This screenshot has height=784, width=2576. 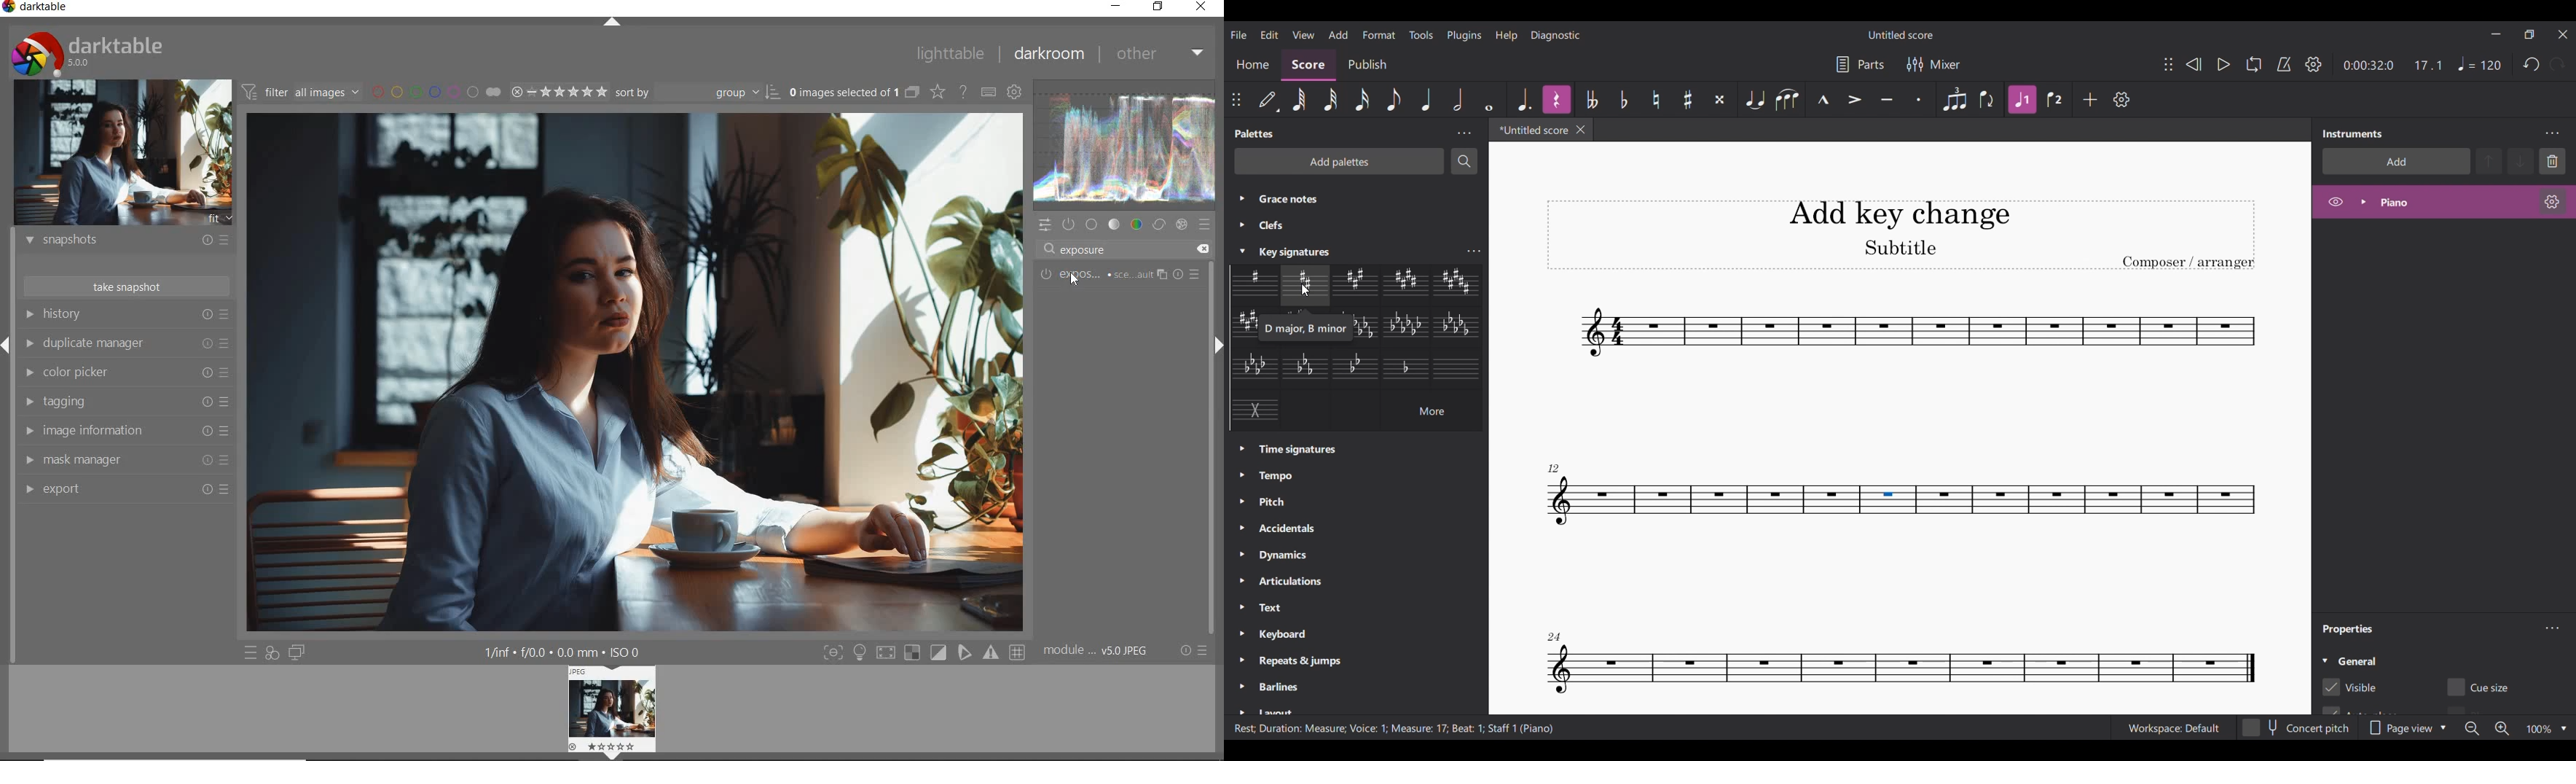 I want to click on set keyboard shortcuts, so click(x=987, y=92).